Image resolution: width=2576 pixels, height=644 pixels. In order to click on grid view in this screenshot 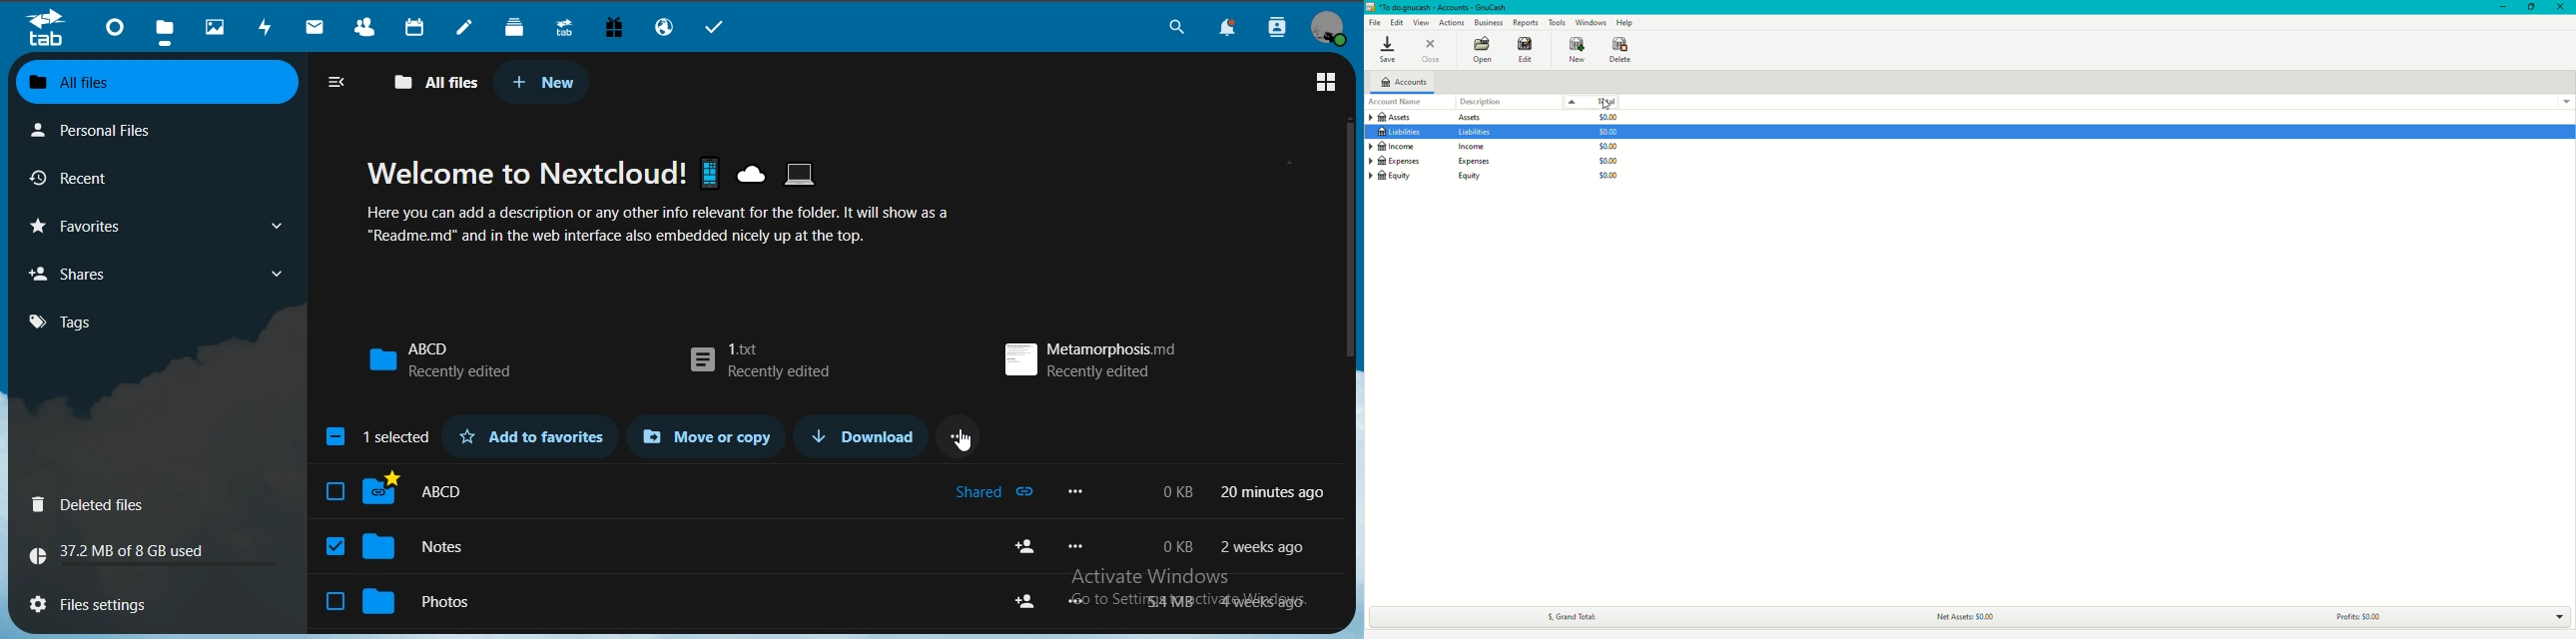, I will do `click(1327, 81)`.